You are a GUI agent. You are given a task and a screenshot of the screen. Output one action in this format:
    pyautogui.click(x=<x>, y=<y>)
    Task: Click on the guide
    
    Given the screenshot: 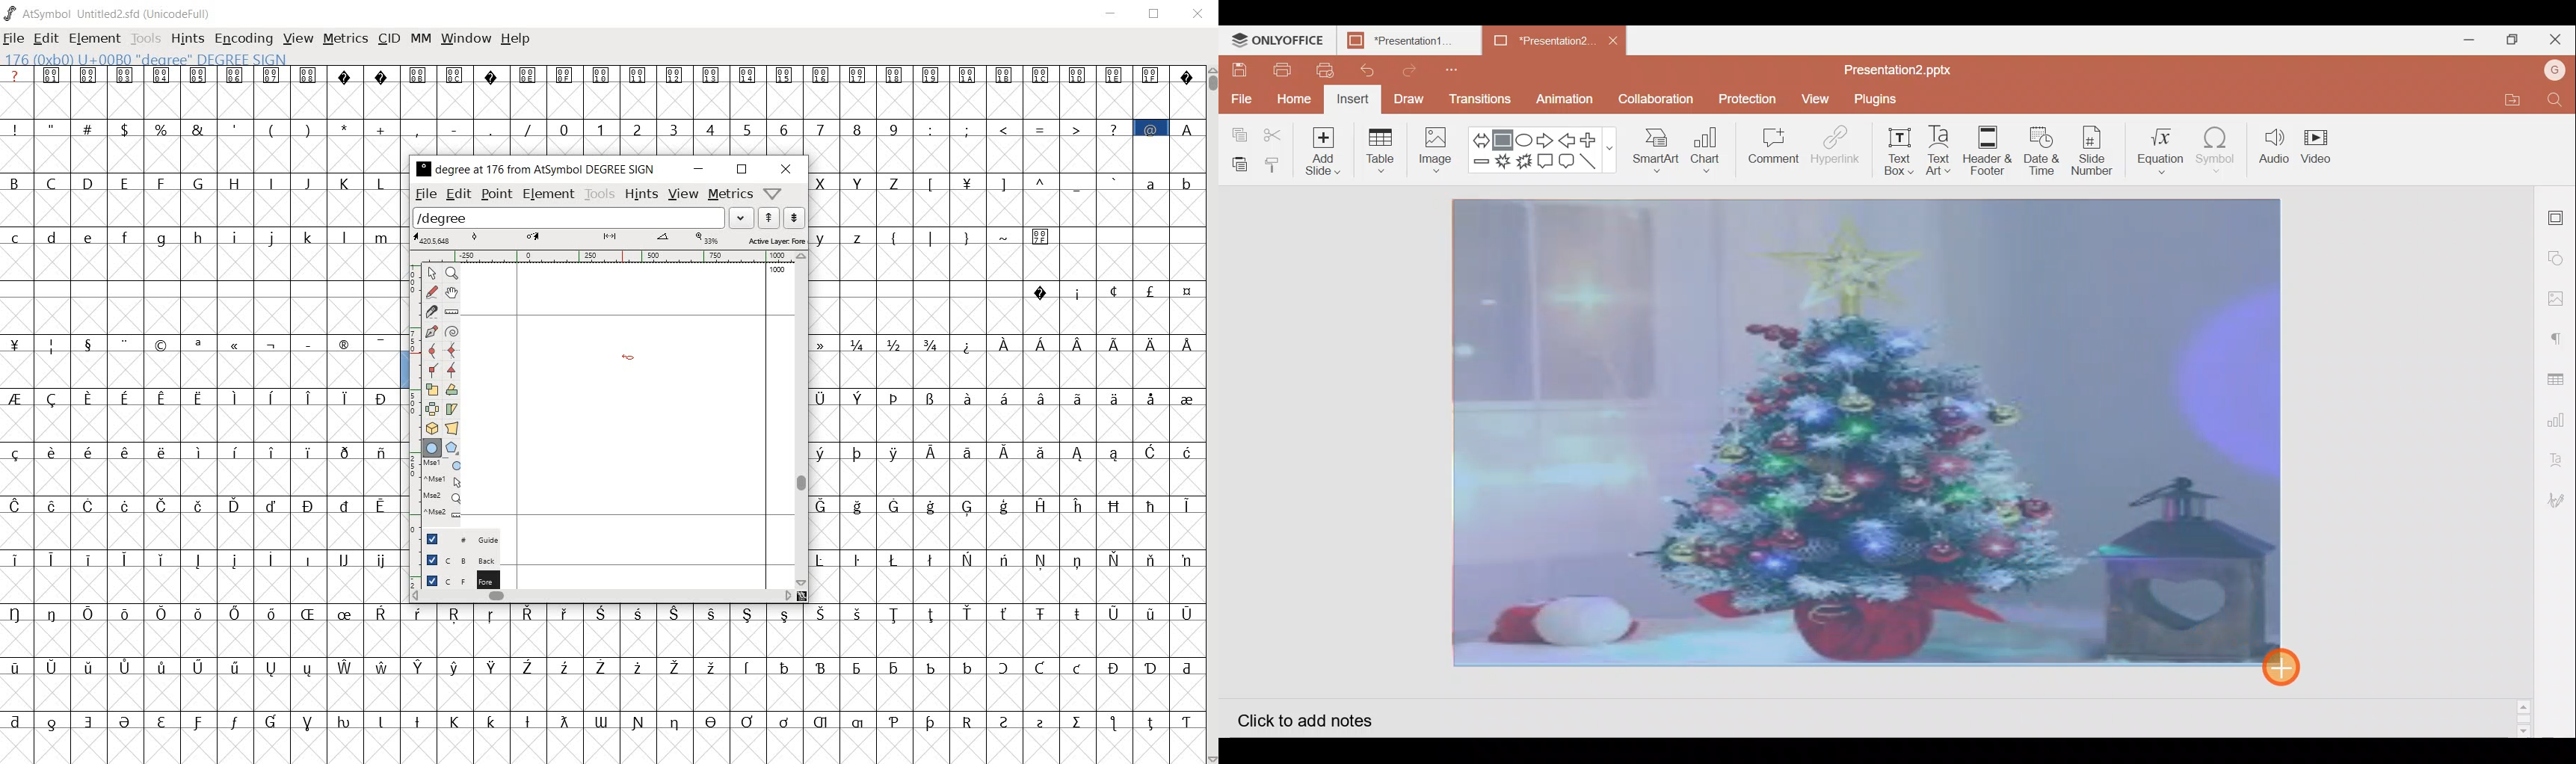 What is the action you would take?
    pyautogui.click(x=455, y=539)
    